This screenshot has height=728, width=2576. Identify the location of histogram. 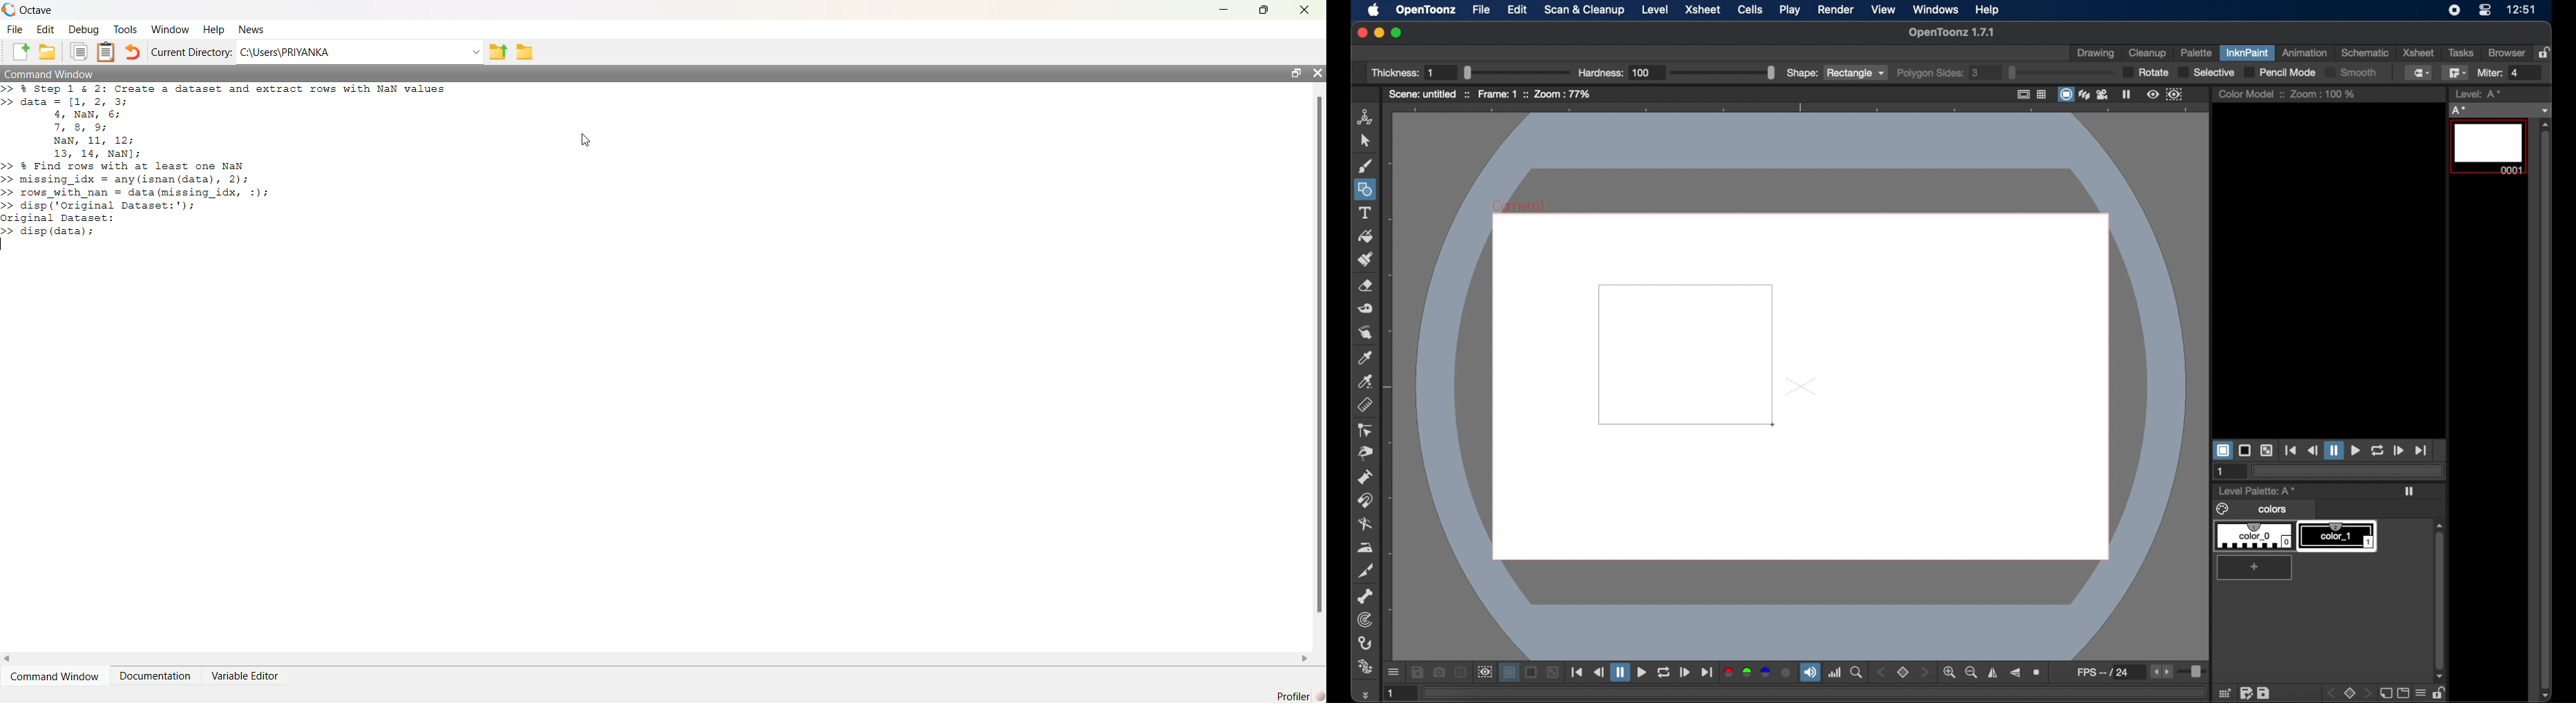
(1835, 672).